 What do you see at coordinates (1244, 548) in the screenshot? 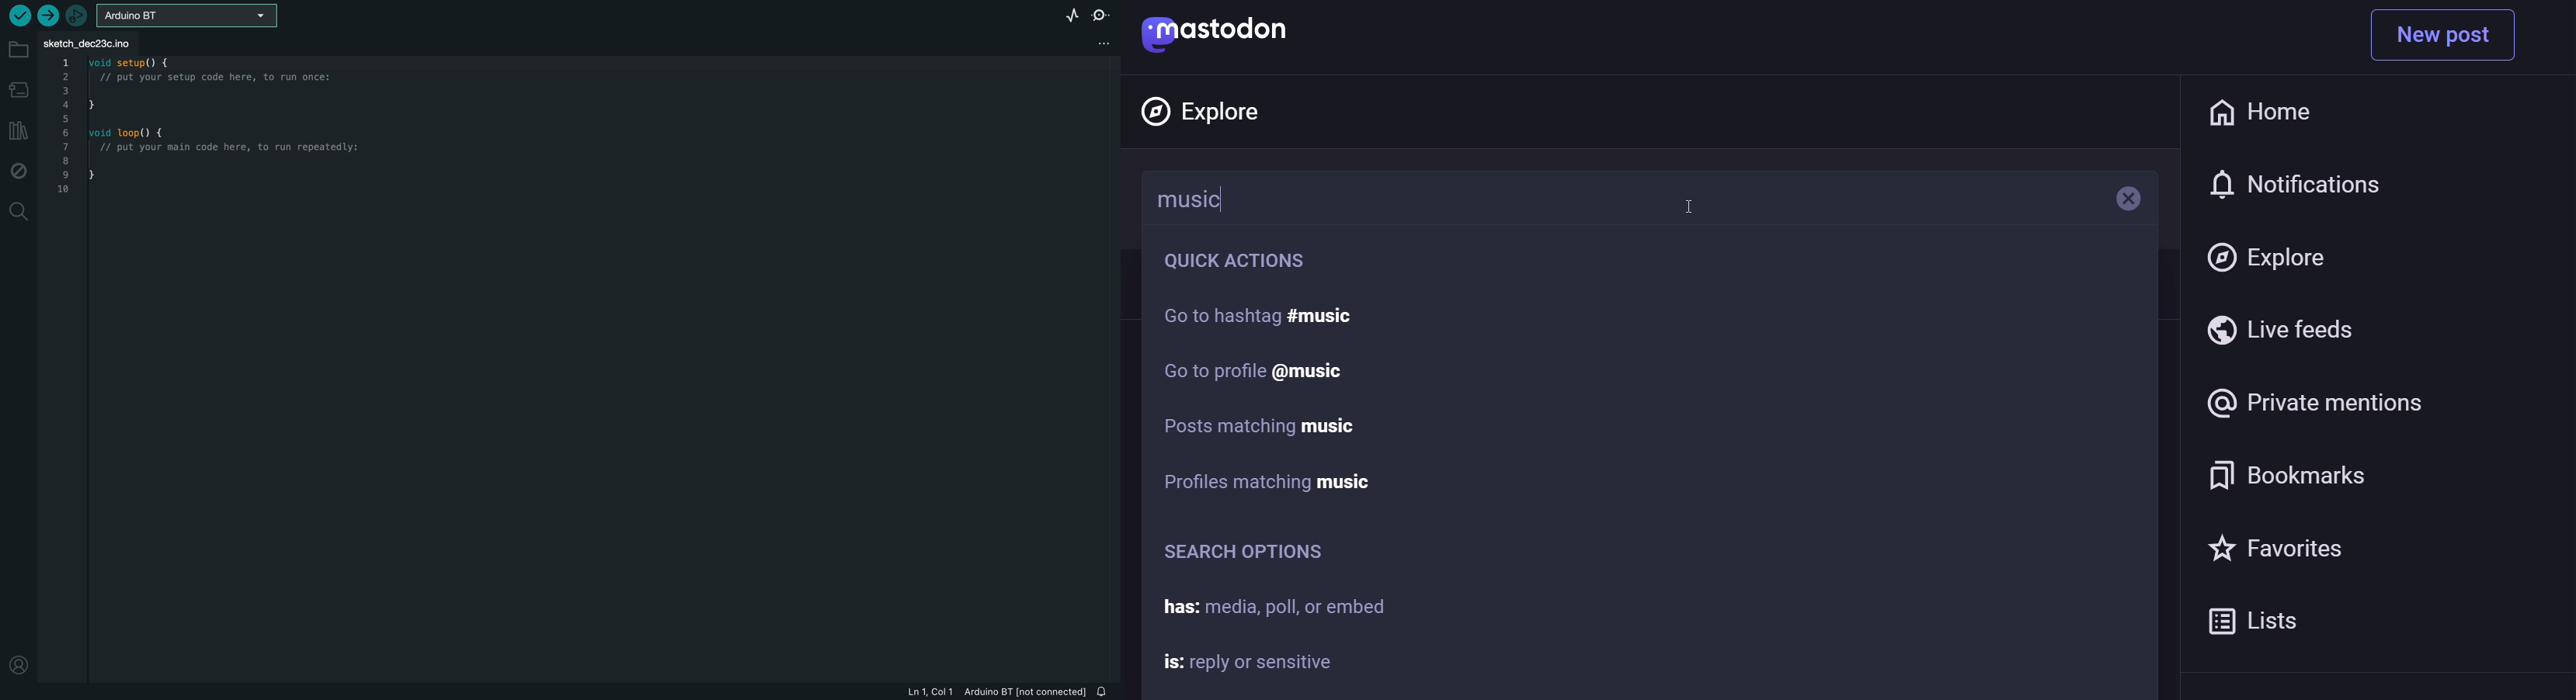
I see `search option` at bounding box center [1244, 548].